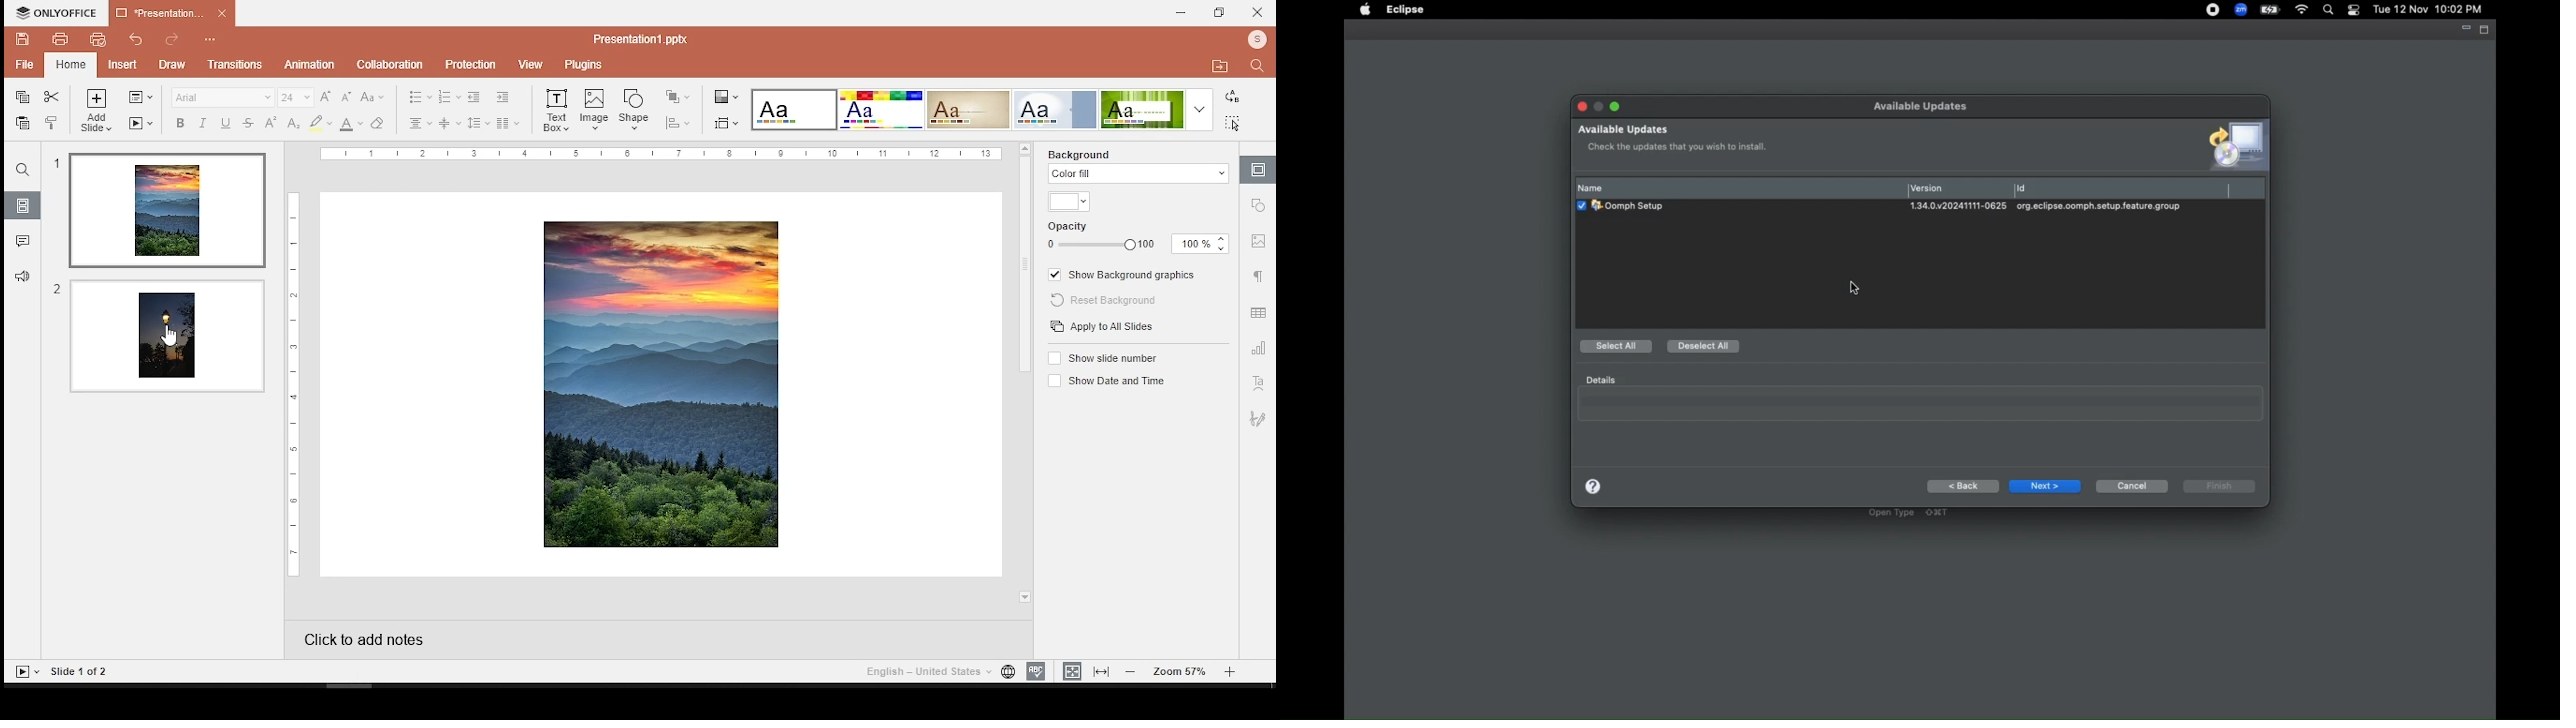 Image resolution: width=2576 pixels, height=728 pixels. Describe the element at coordinates (1594, 487) in the screenshot. I see `Help` at that location.